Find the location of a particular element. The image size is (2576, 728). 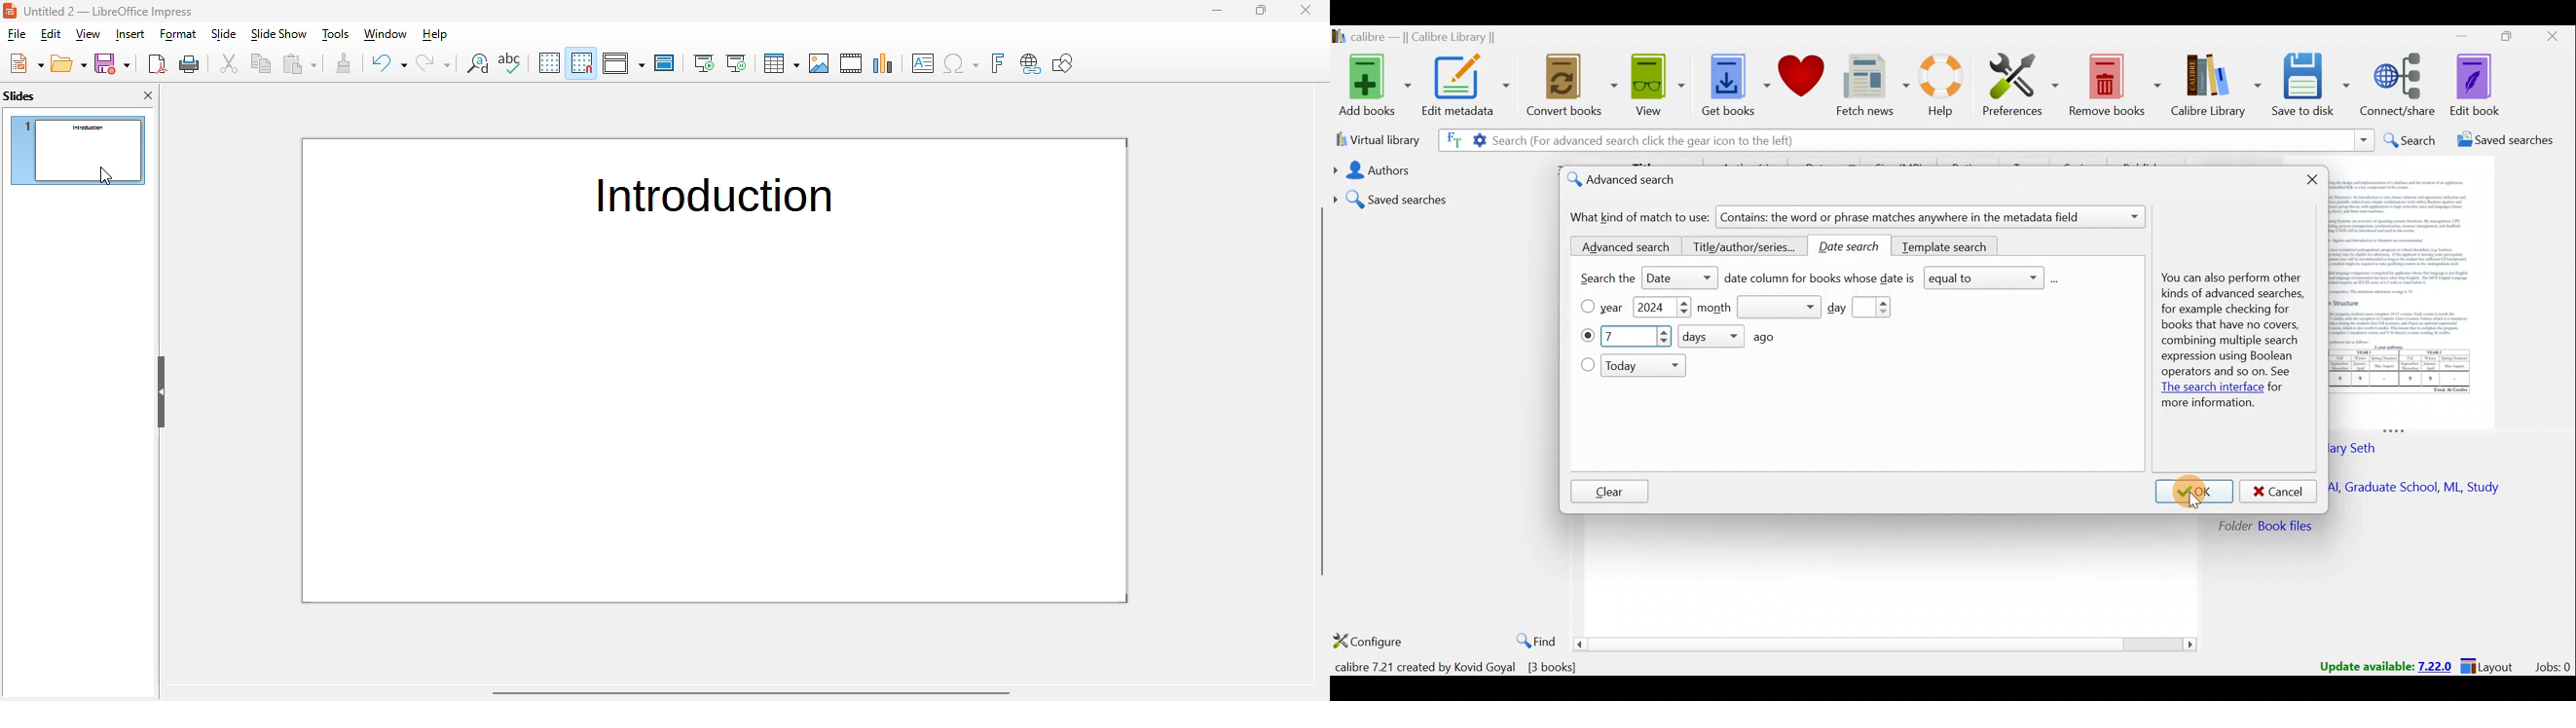

redo is located at coordinates (434, 63).